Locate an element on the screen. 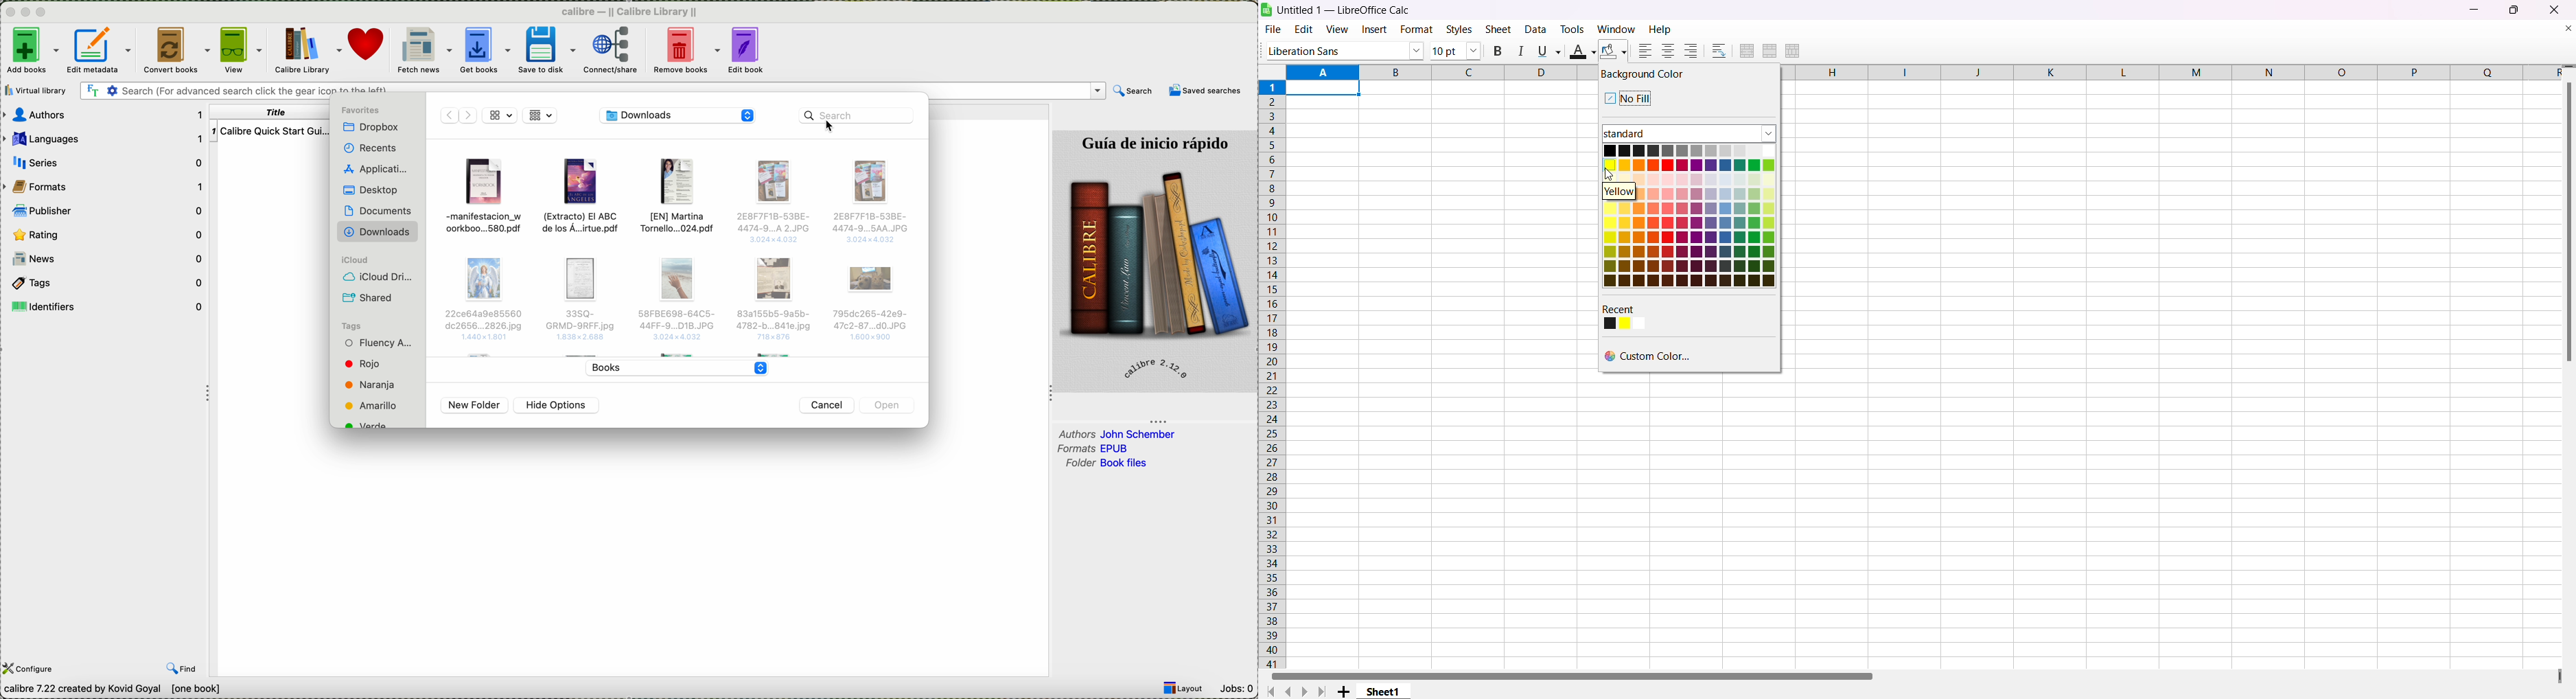 This screenshot has height=700, width=2576. Calibre is located at coordinates (629, 12).